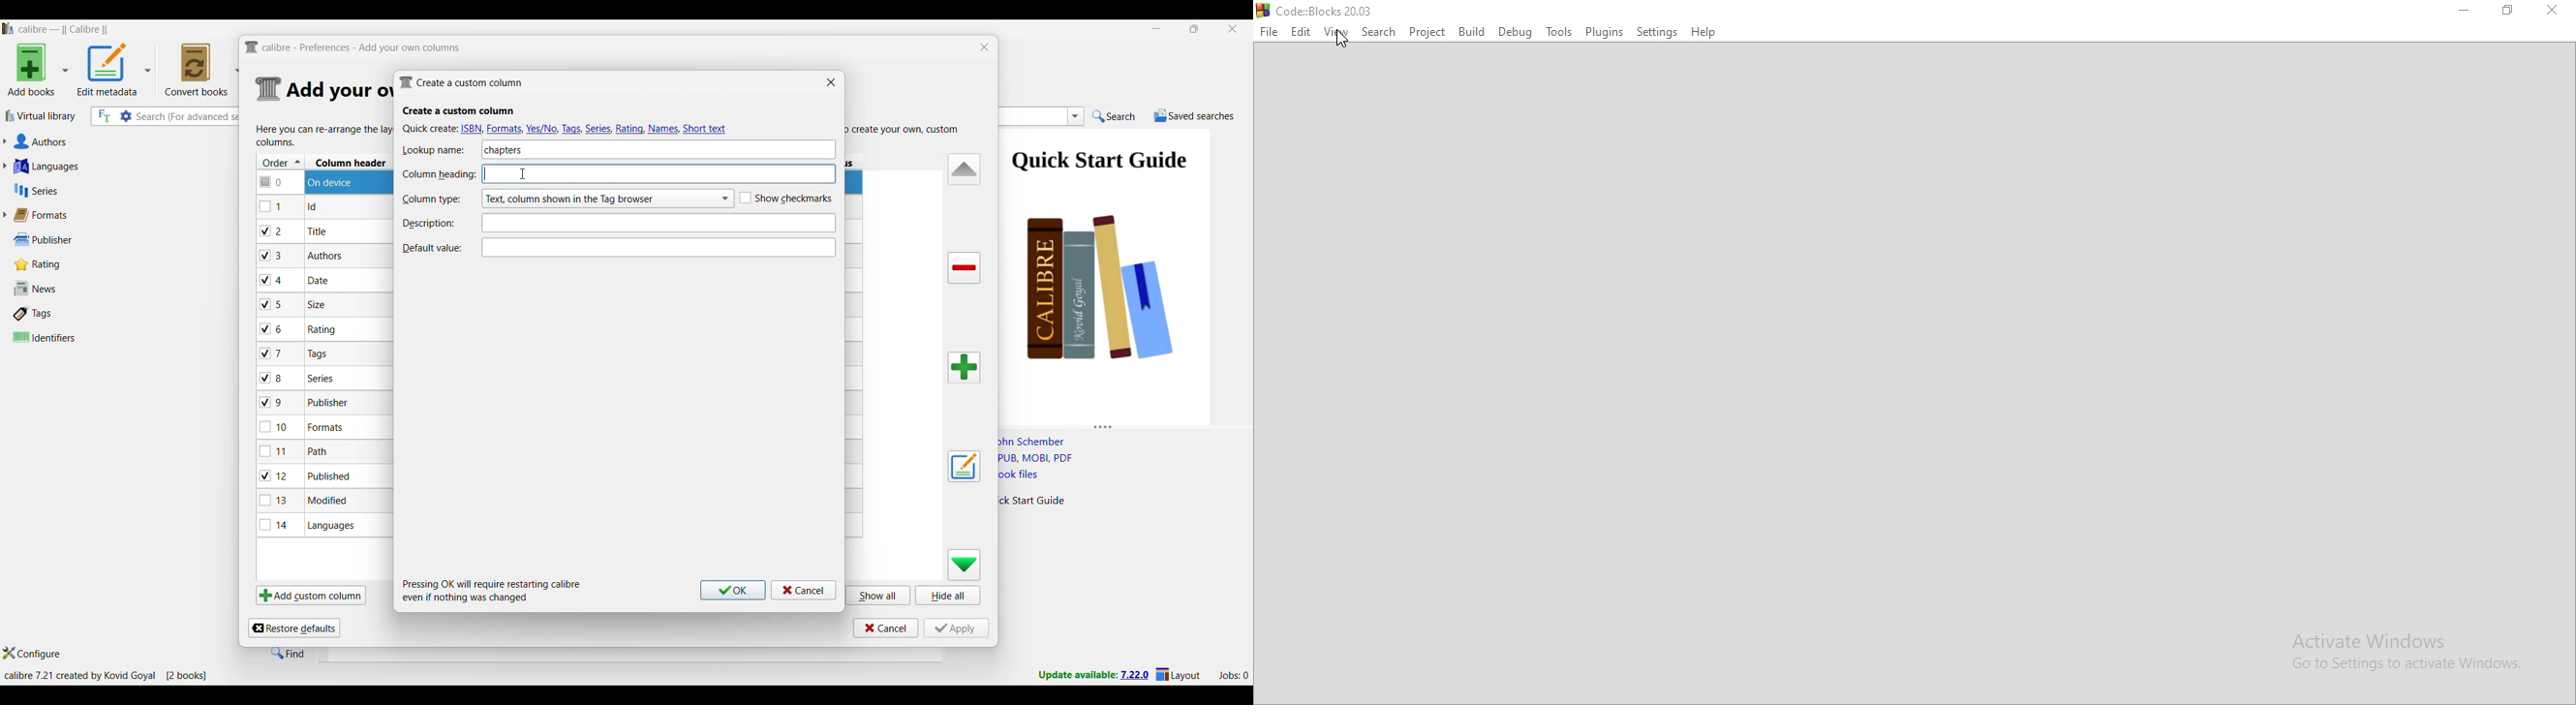 The height and width of the screenshot is (728, 2576). Describe the element at coordinates (276, 304) in the screenshot. I see `checkbox - 5` at that location.